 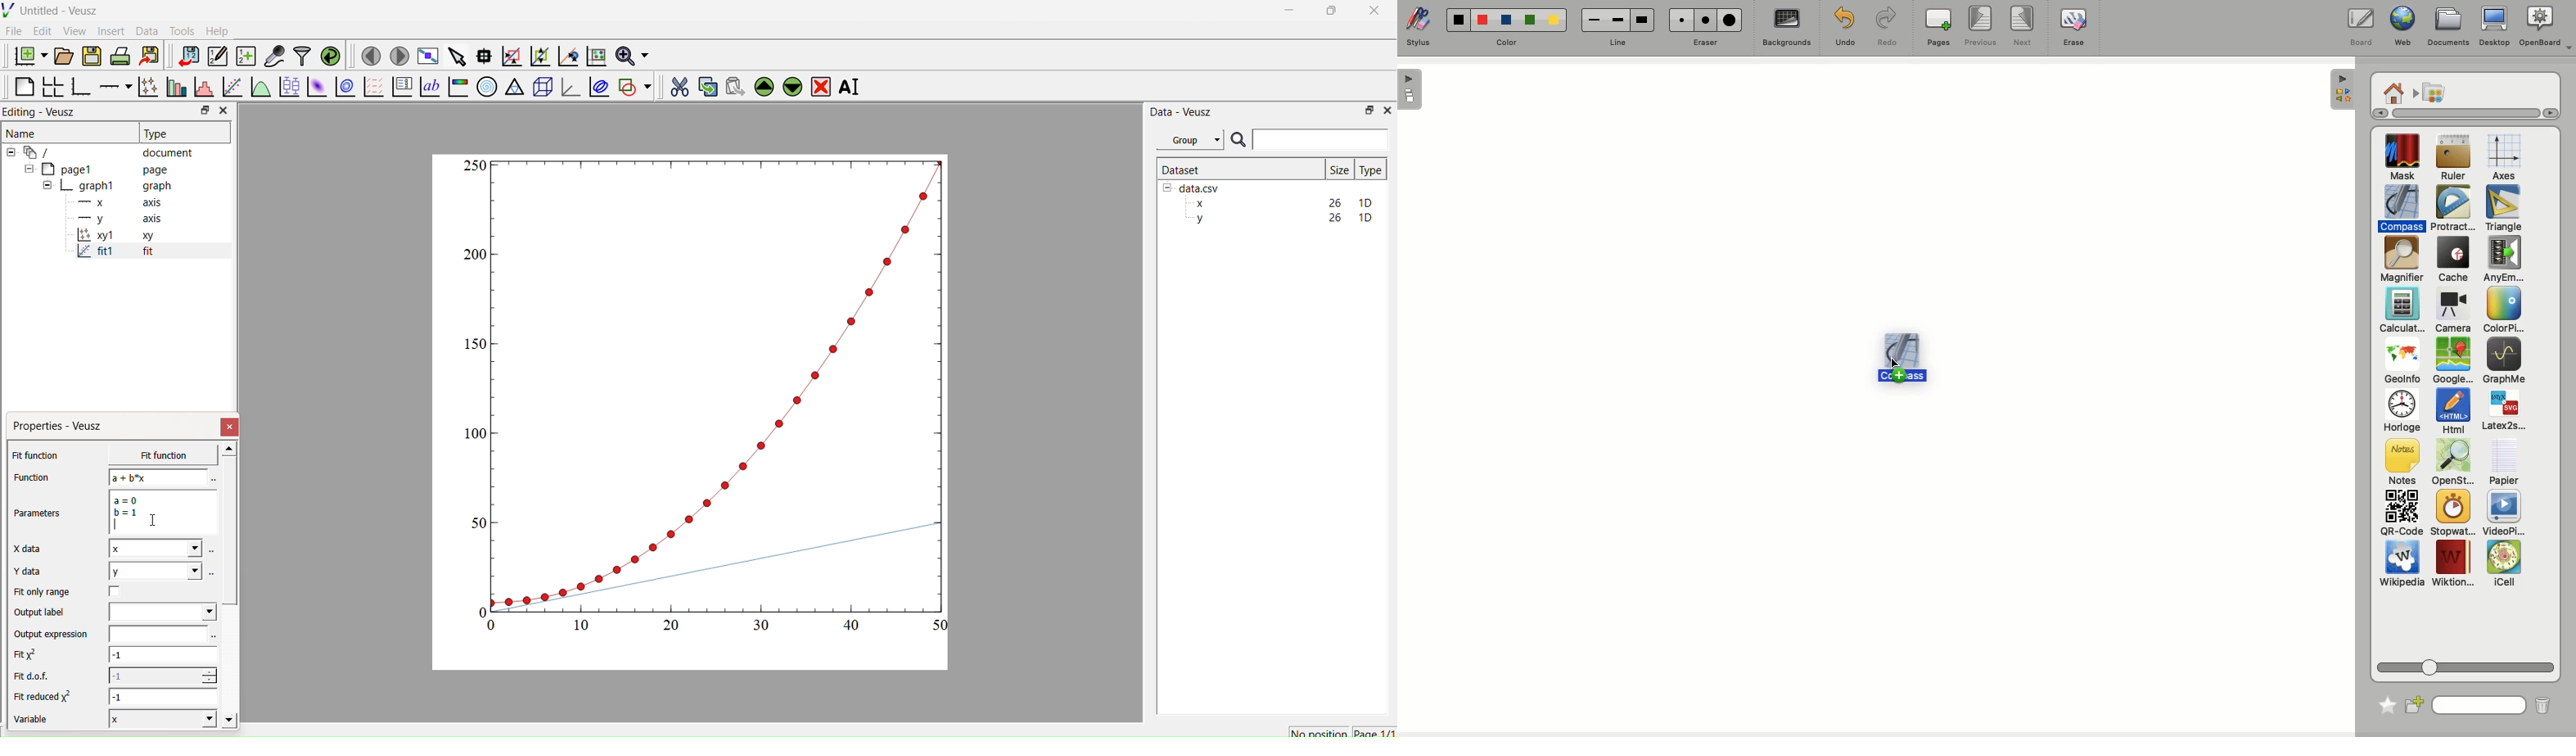 What do you see at coordinates (185, 56) in the screenshot?
I see `Import data` at bounding box center [185, 56].